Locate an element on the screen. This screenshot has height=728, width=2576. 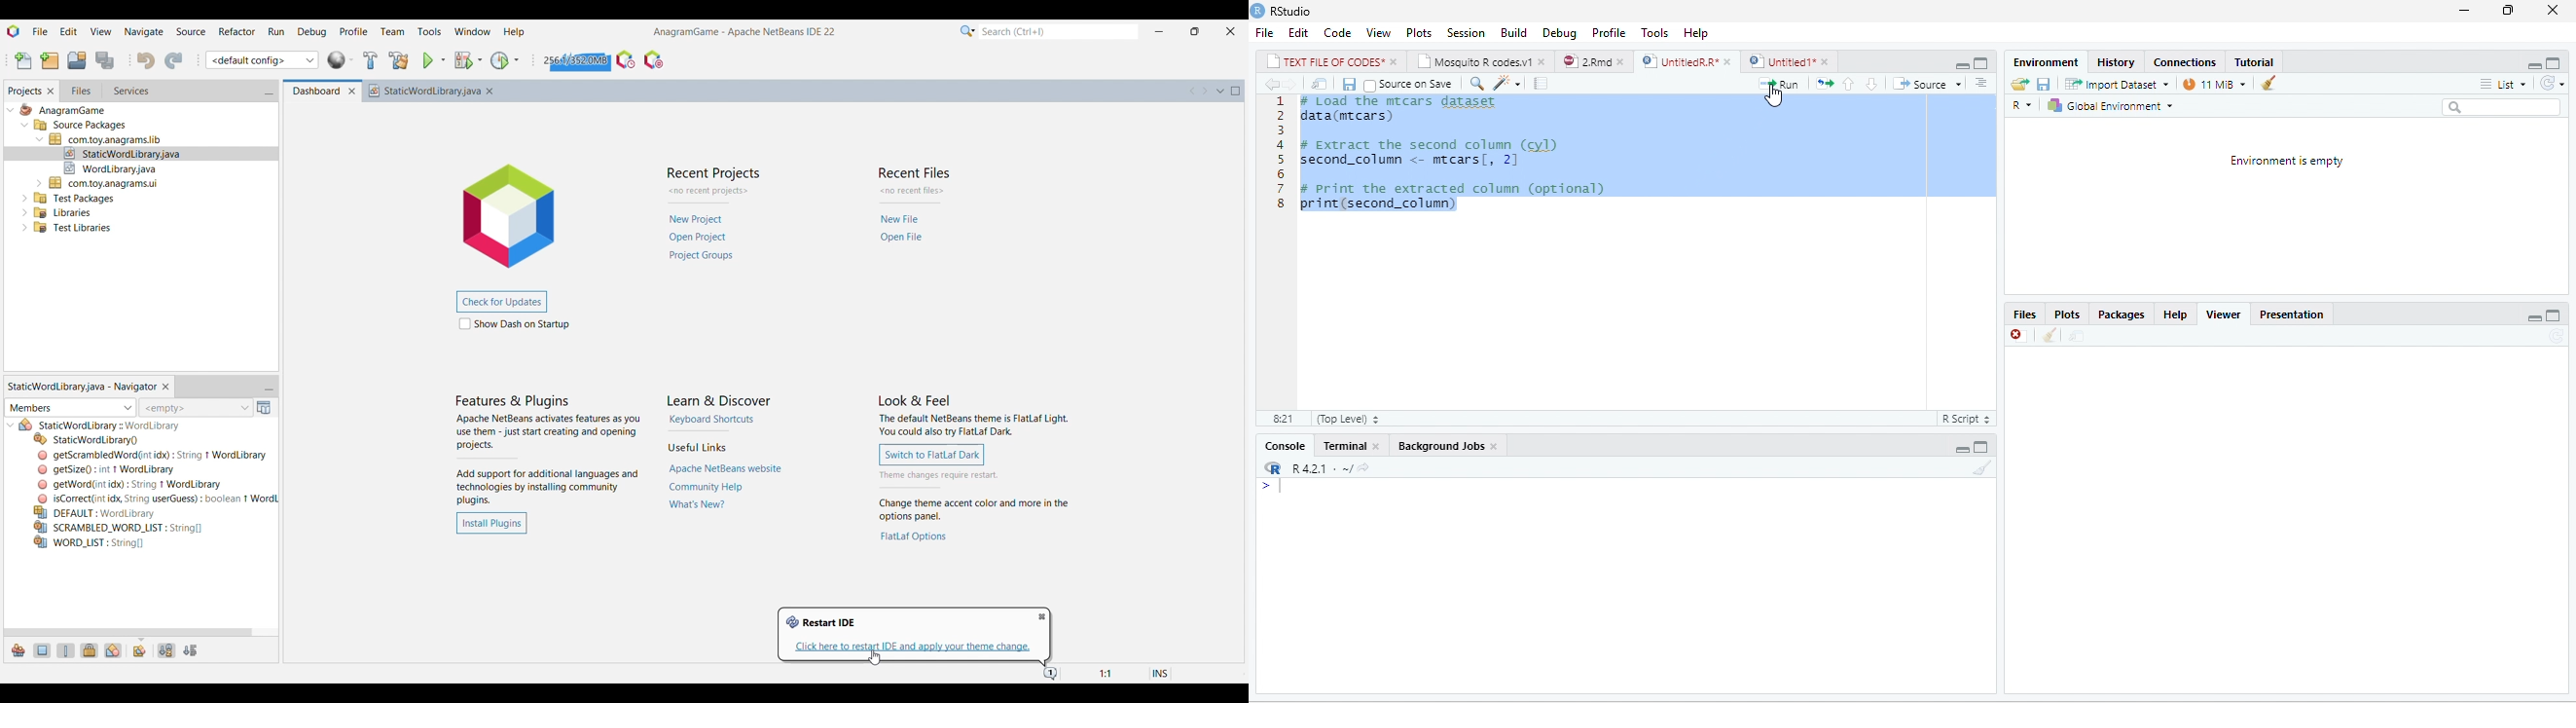
close is located at coordinates (1544, 61).